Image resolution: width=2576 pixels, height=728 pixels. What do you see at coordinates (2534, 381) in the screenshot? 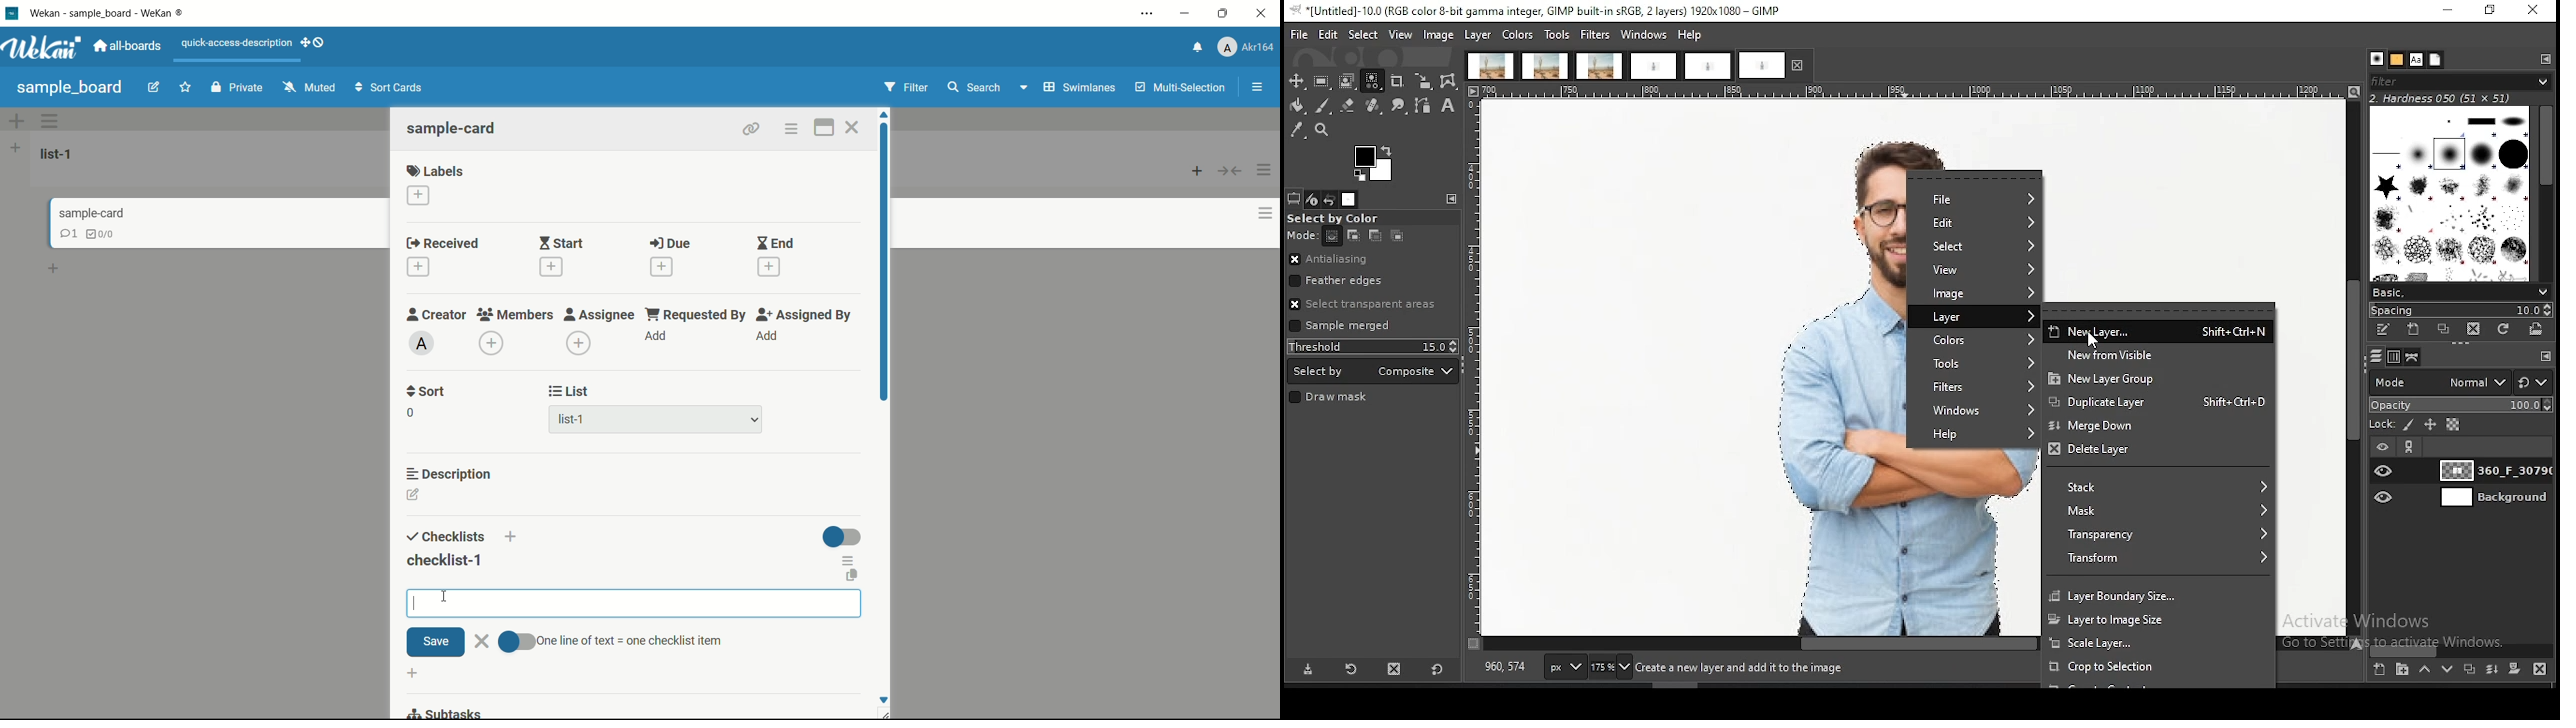
I see `reset` at bounding box center [2534, 381].